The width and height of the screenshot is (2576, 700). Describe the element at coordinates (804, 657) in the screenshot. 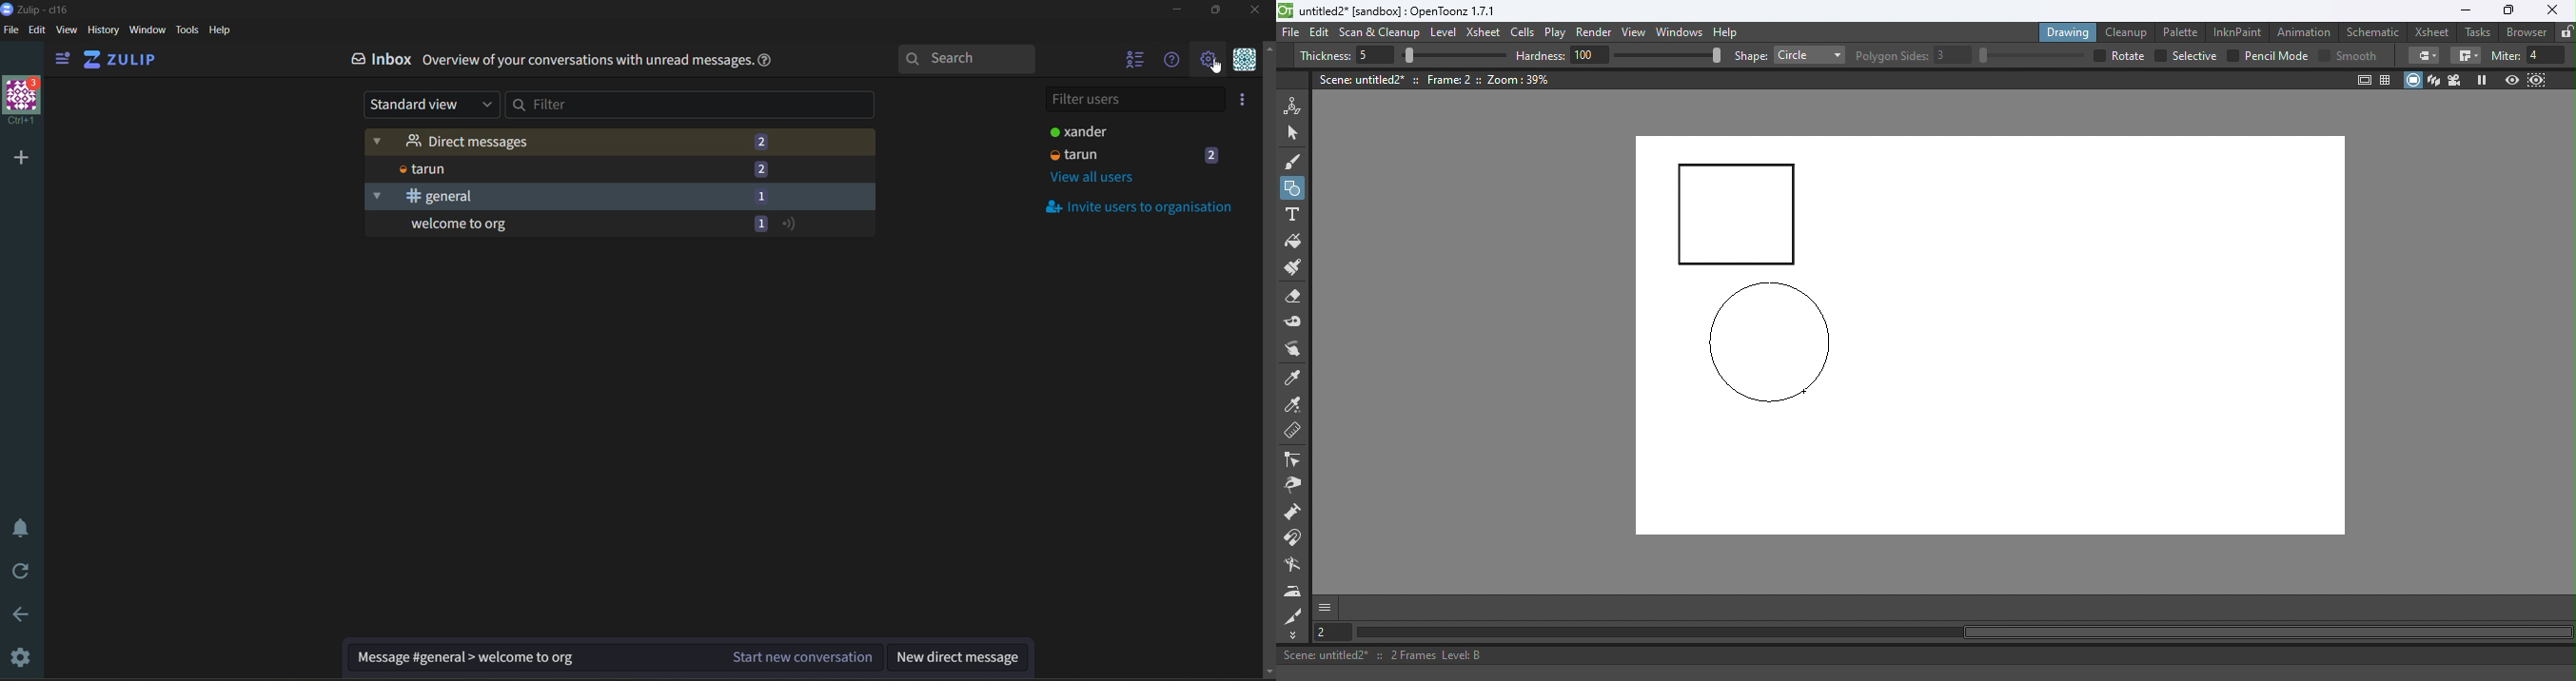

I see `start new conversation` at that location.